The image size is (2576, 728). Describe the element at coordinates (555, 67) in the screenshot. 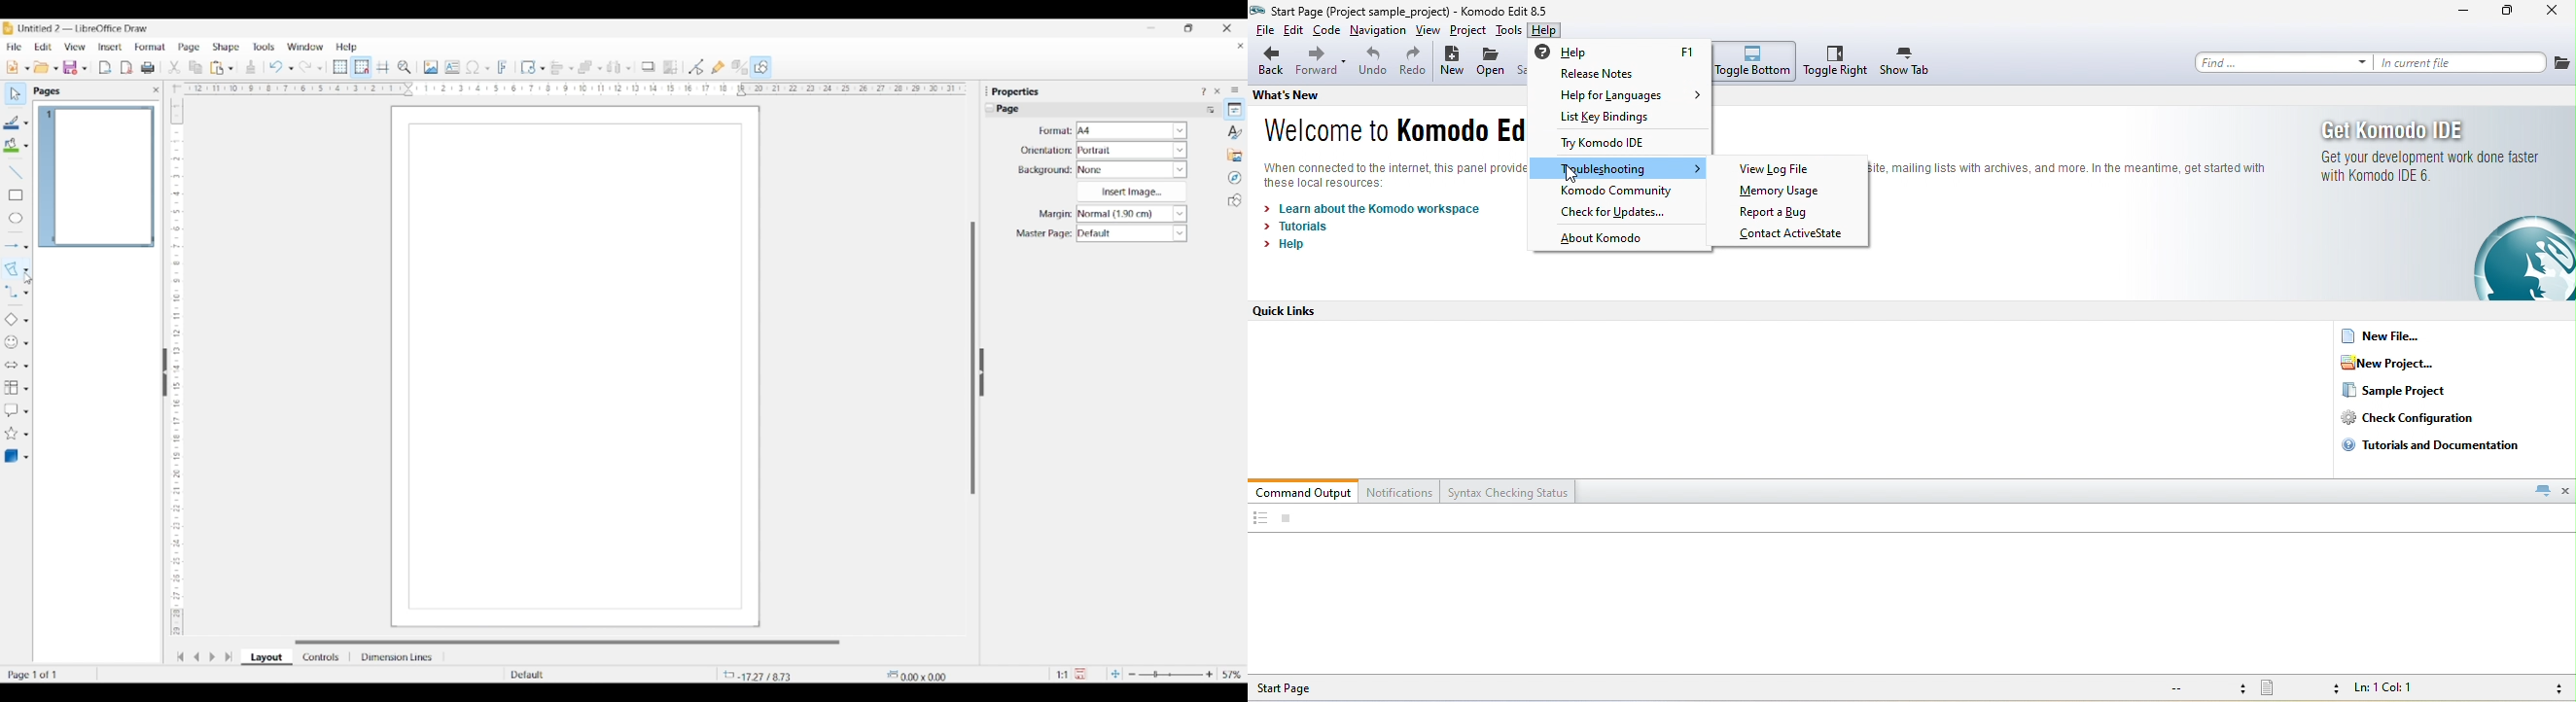

I see `Selected alignment` at that location.